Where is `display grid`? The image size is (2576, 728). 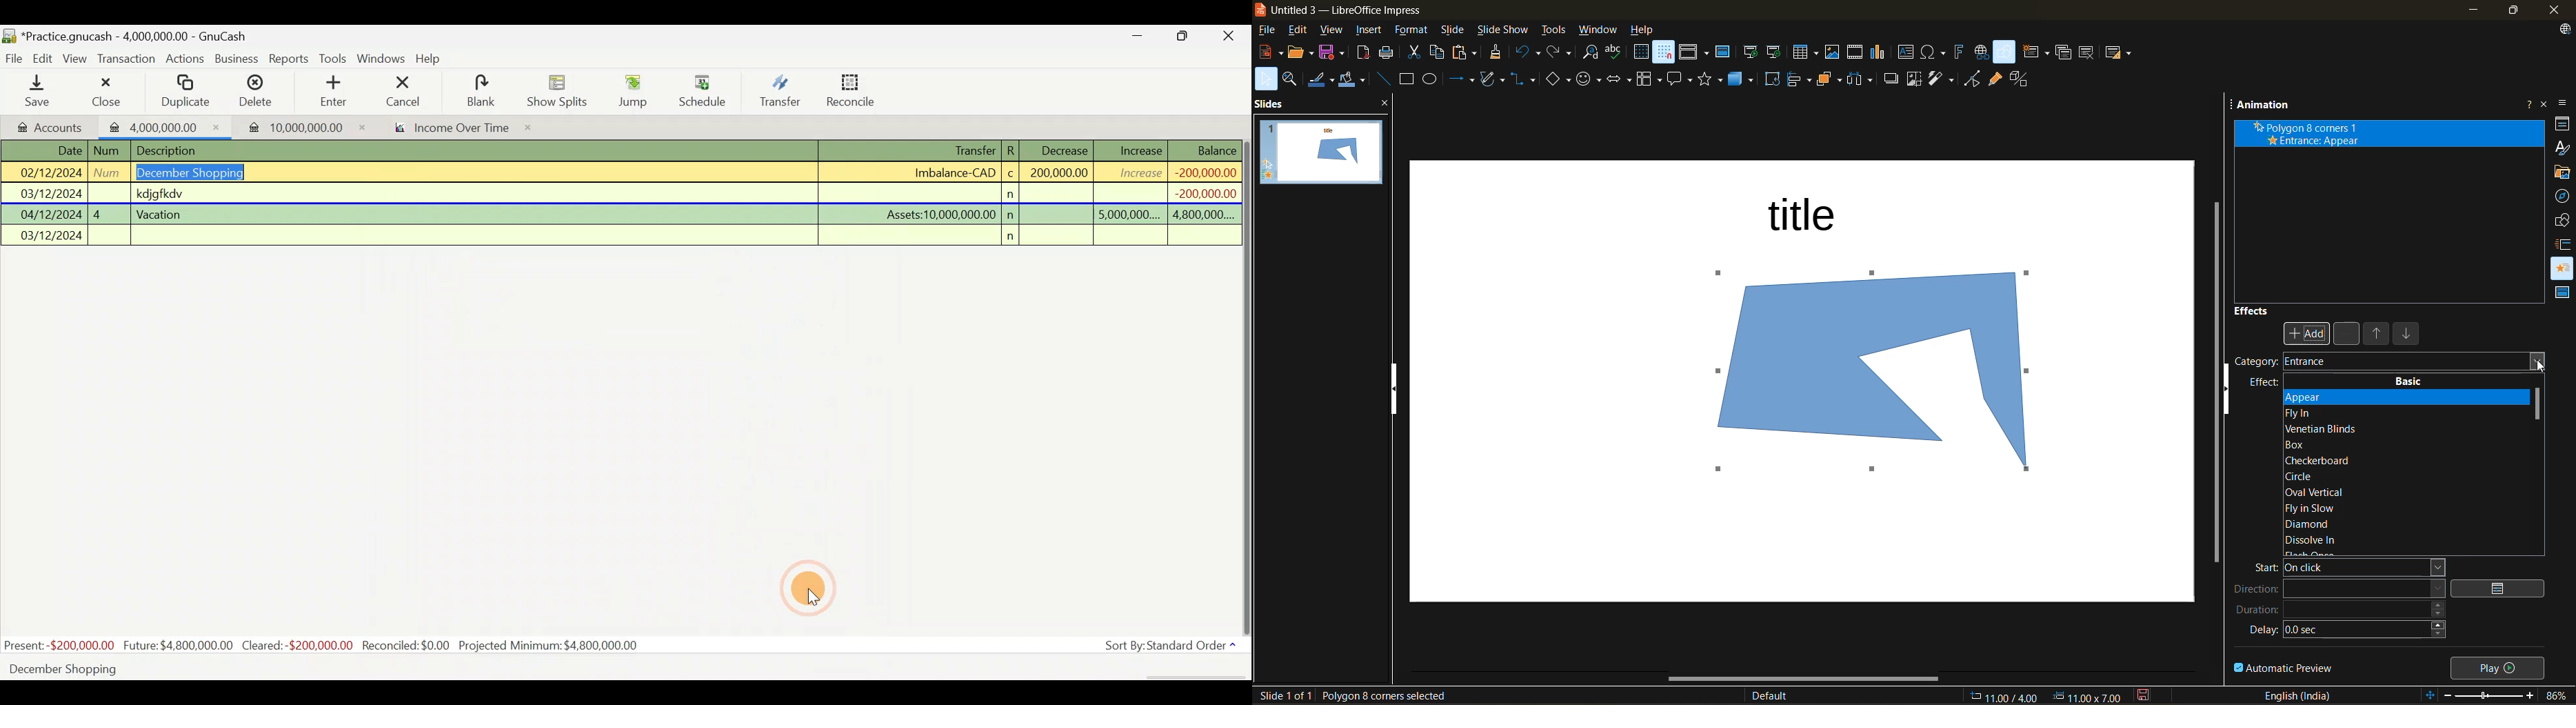
display grid is located at coordinates (1640, 53).